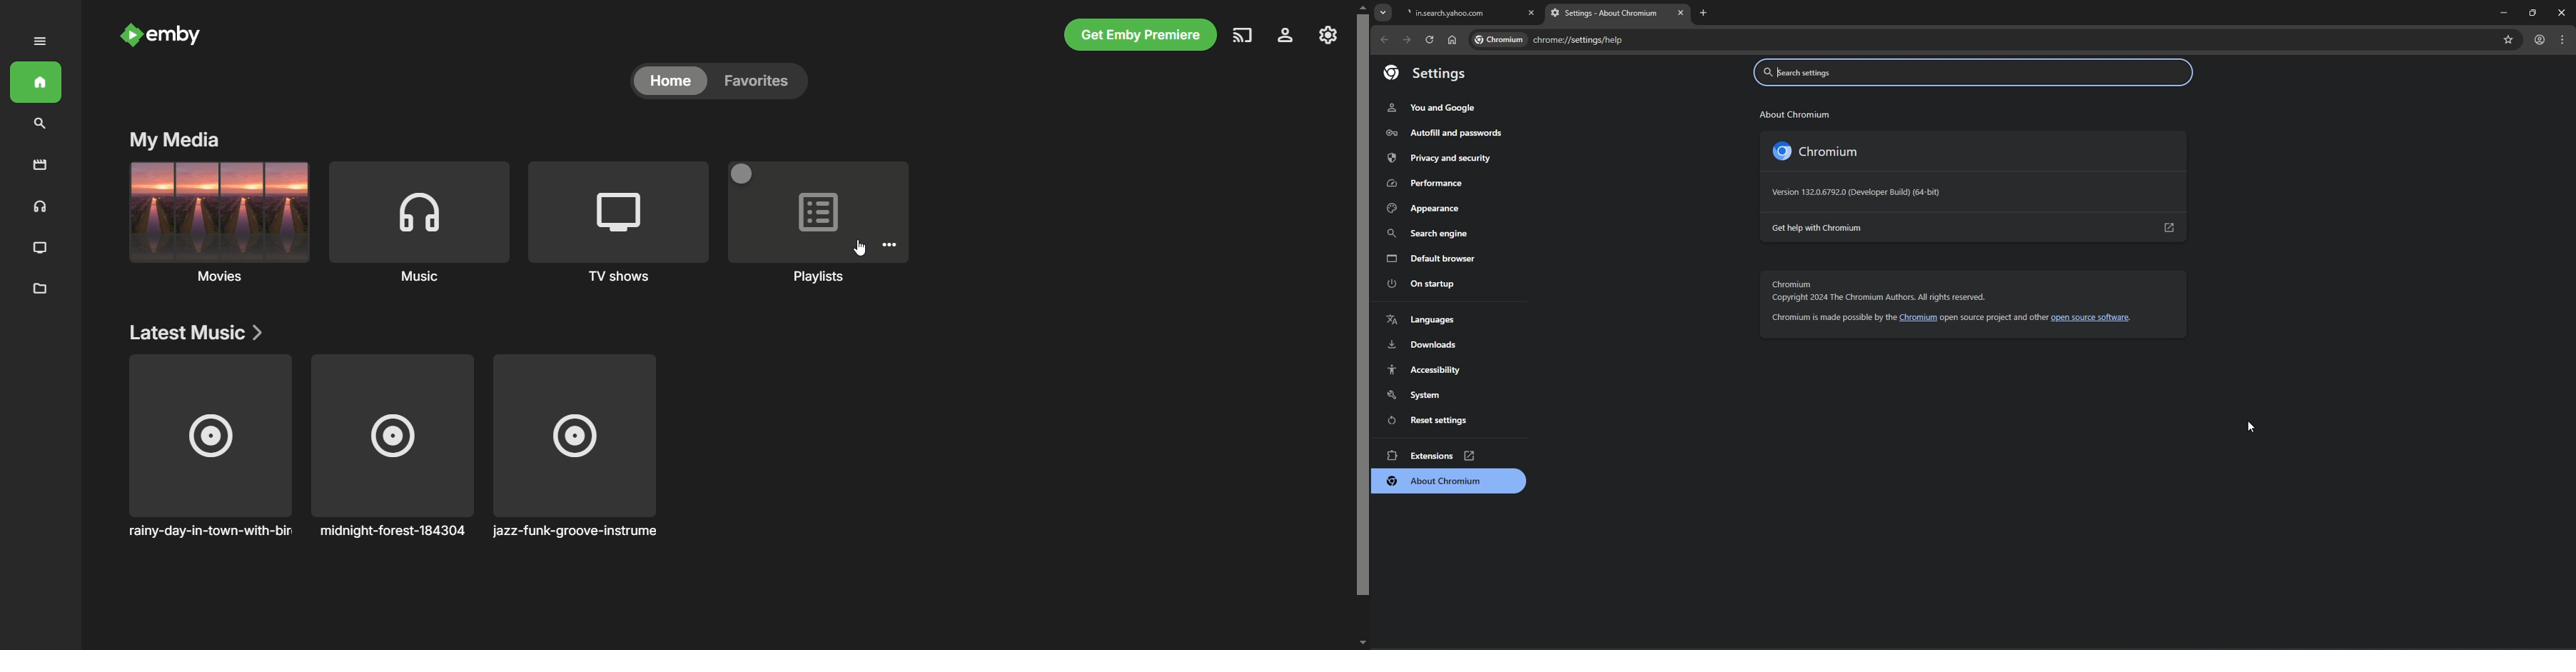 The width and height of the screenshot is (2576, 672). What do you see at coordinates (1457, 13) in the screenshot?
I see `Yahoo Search tab` at bounding box center [1457, 13].